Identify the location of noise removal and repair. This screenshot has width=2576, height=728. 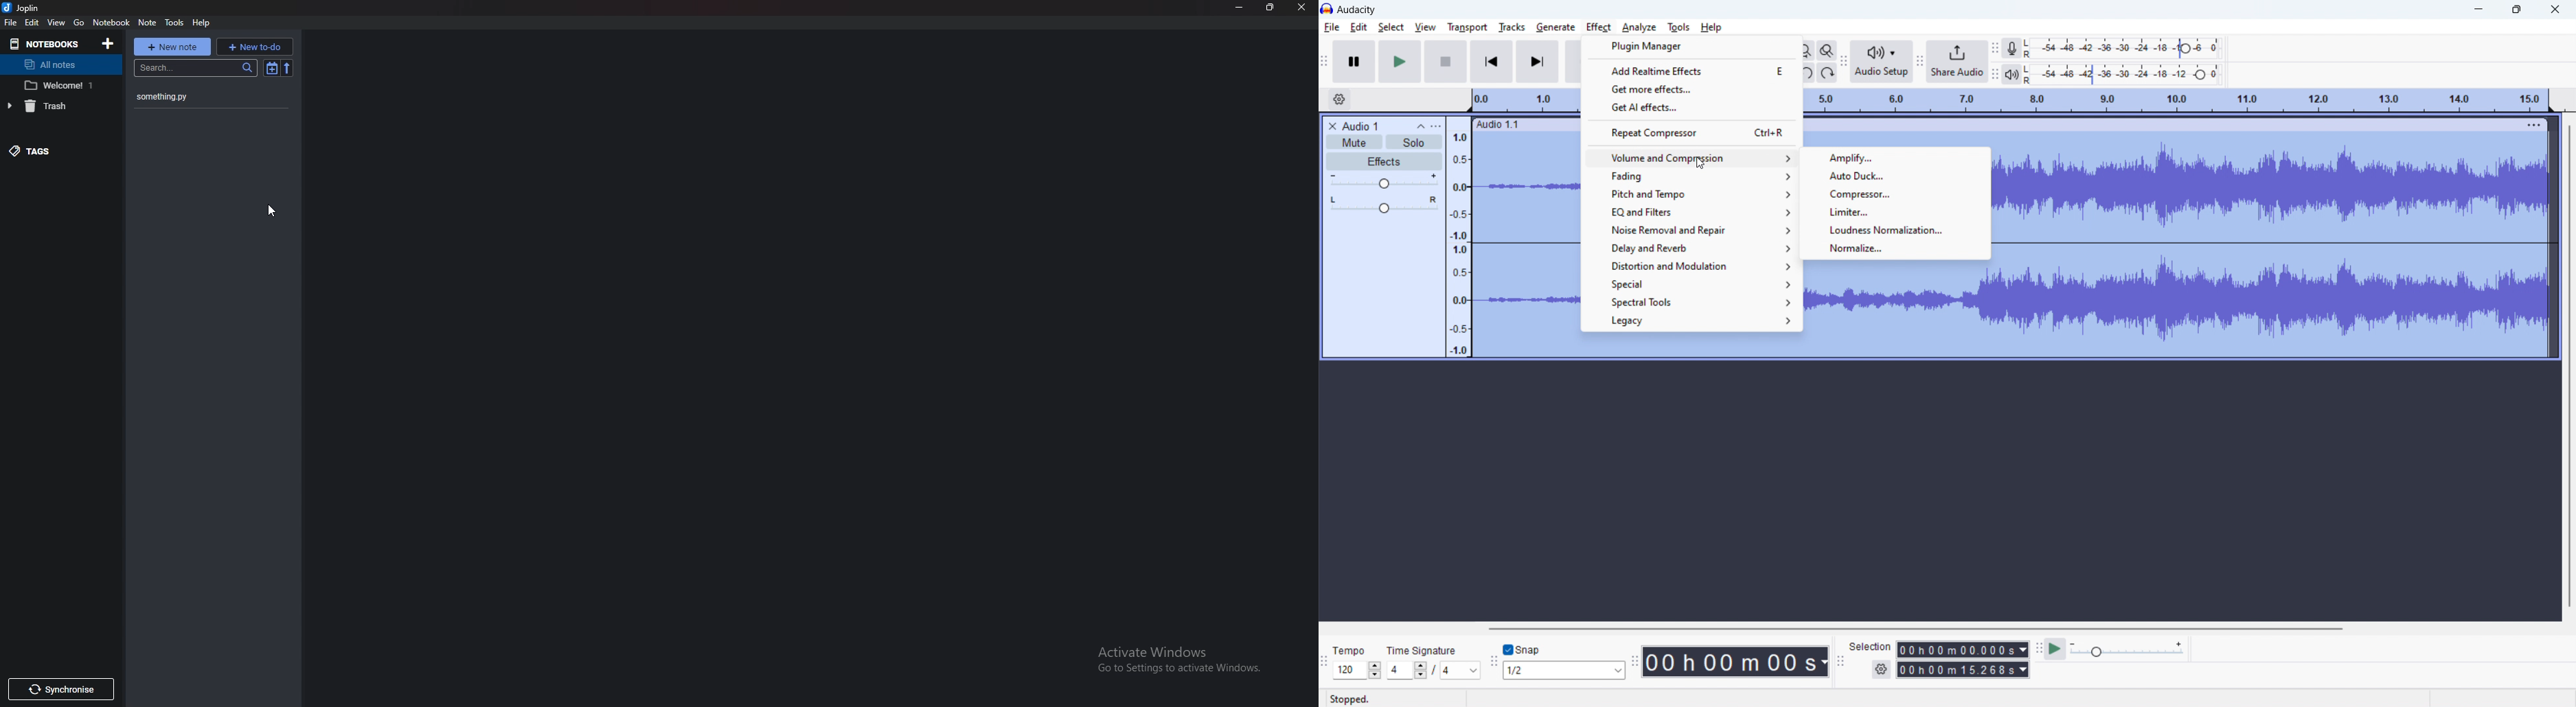
(1689, 229).